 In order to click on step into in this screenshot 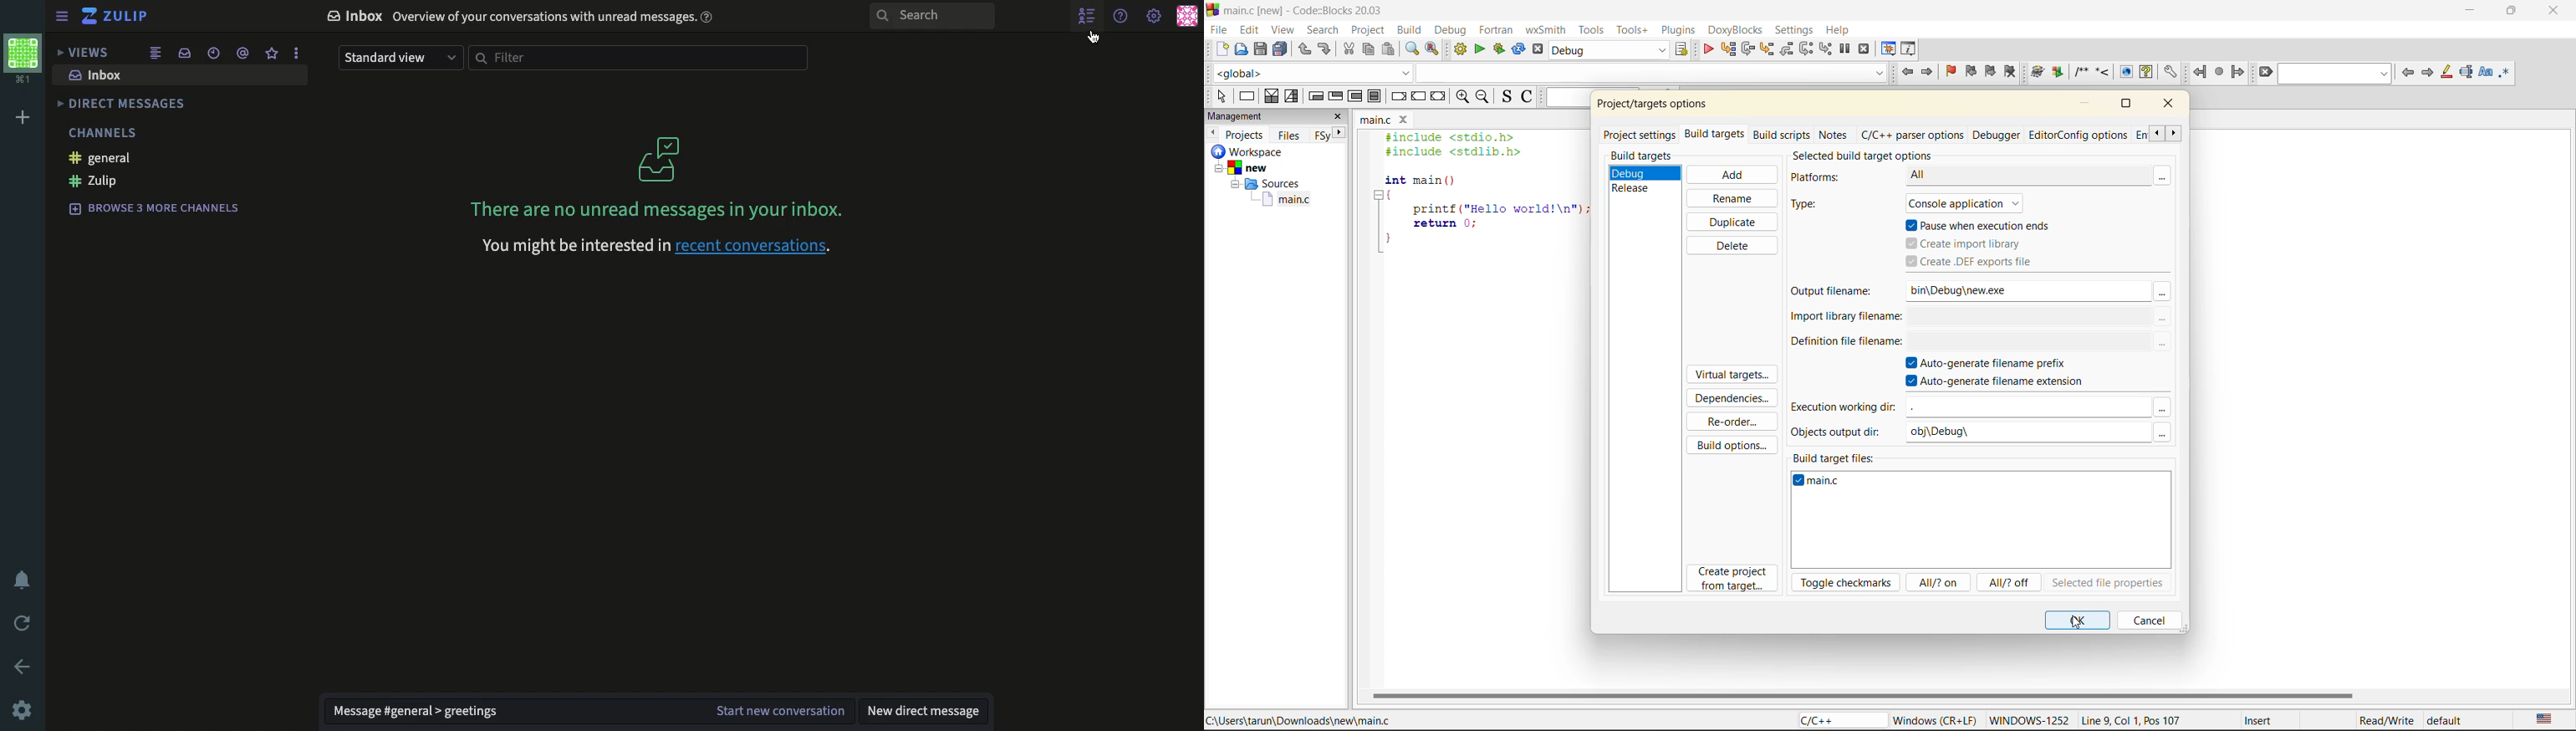, I will do `click(1767, 51)`.